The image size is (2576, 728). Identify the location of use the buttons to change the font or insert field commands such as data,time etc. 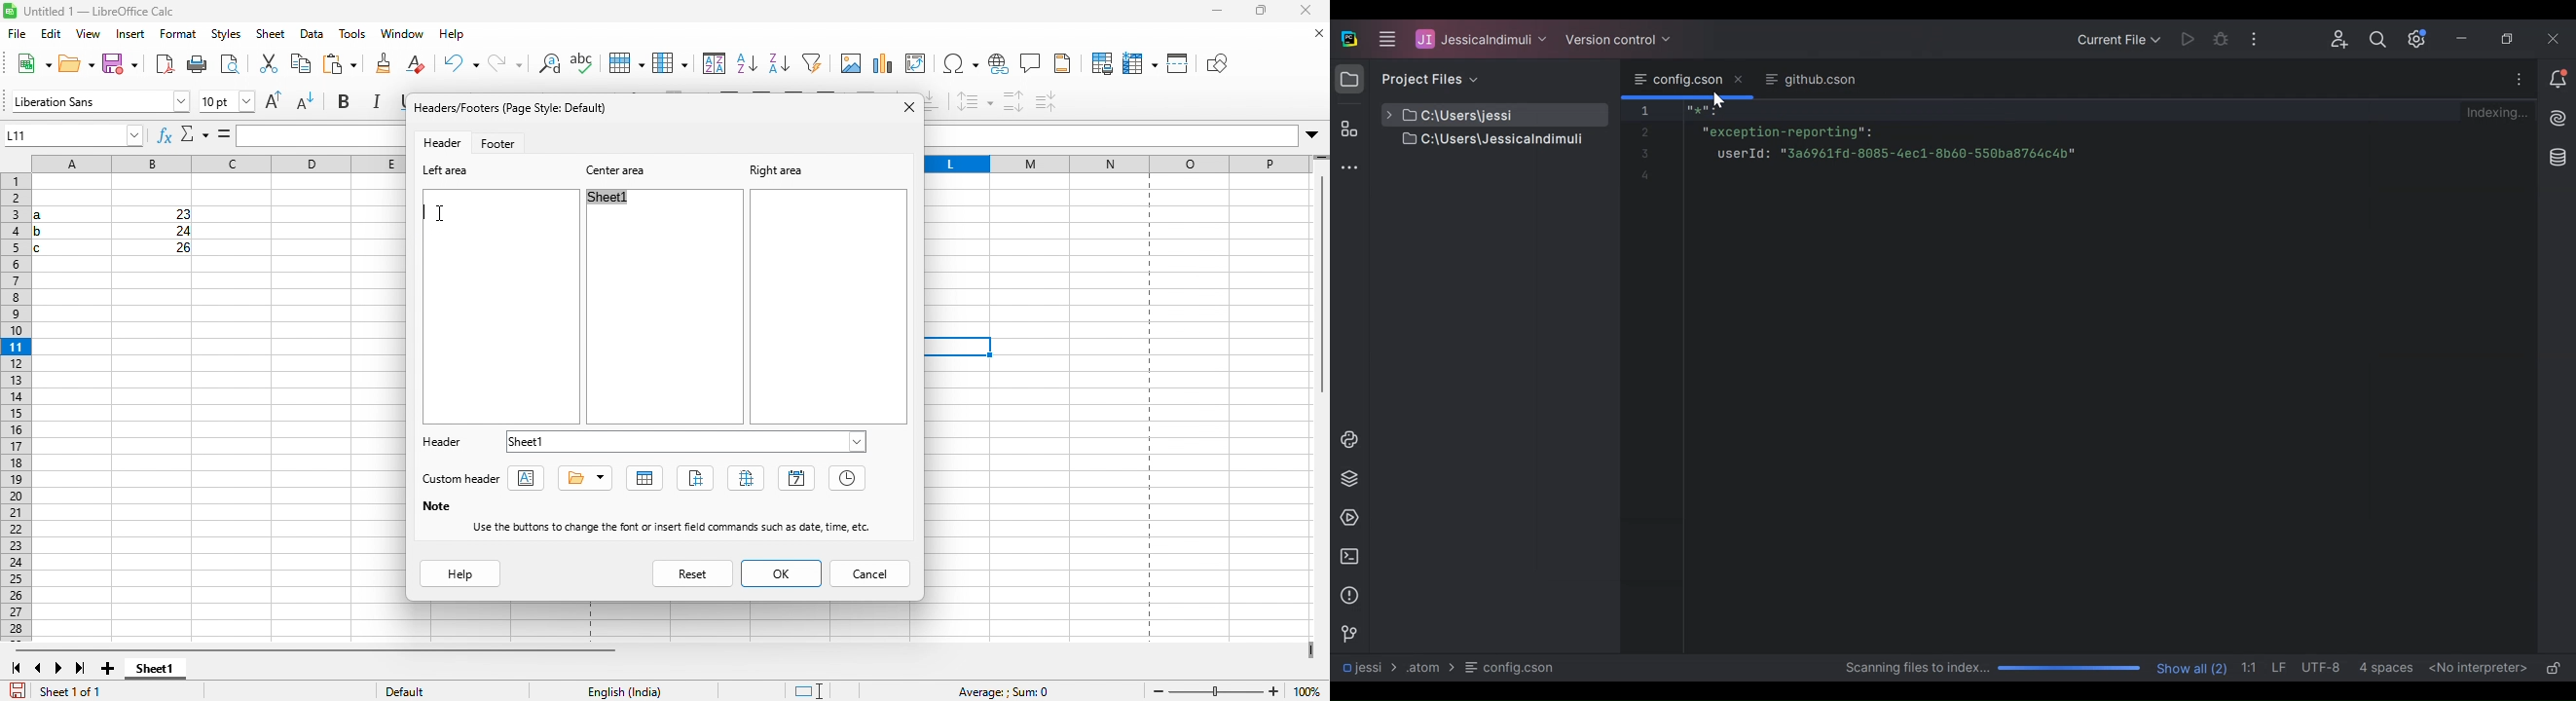
(673, 529).